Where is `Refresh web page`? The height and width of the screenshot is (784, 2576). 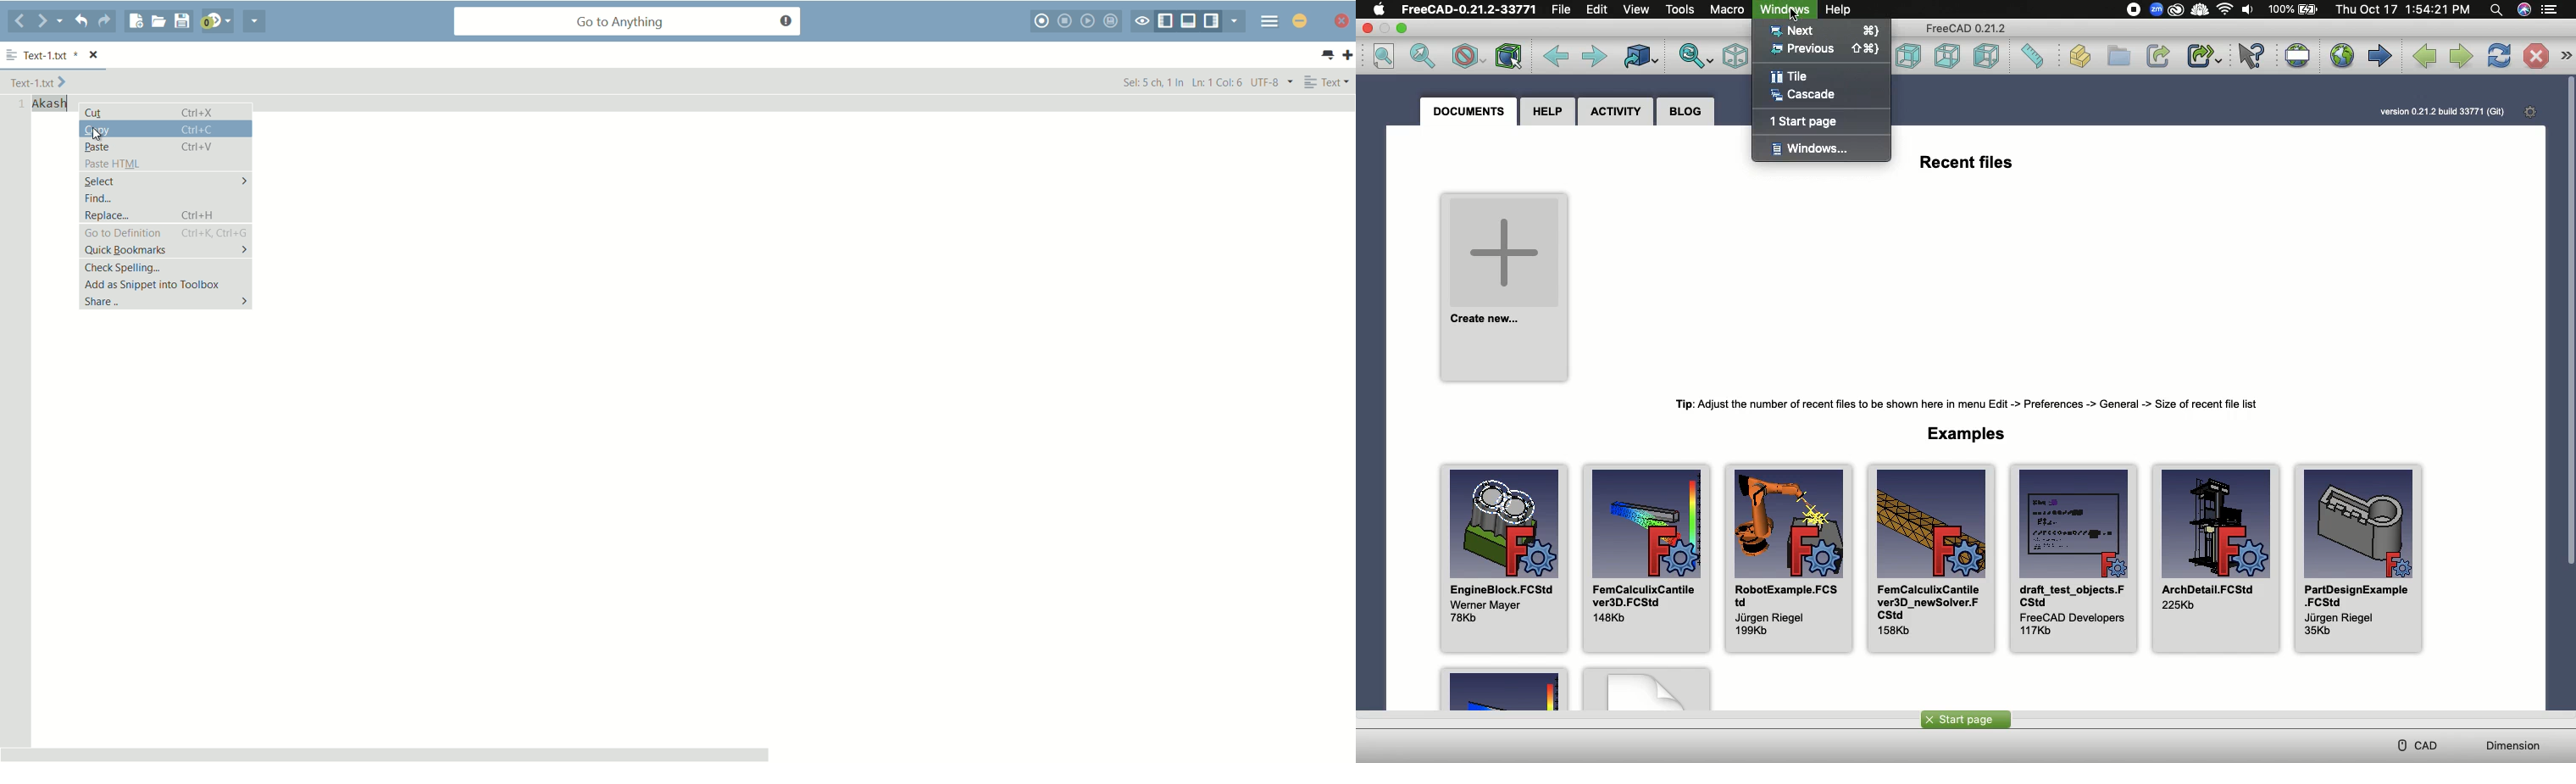
Refresh web page is located at coordinates (2500, 56).